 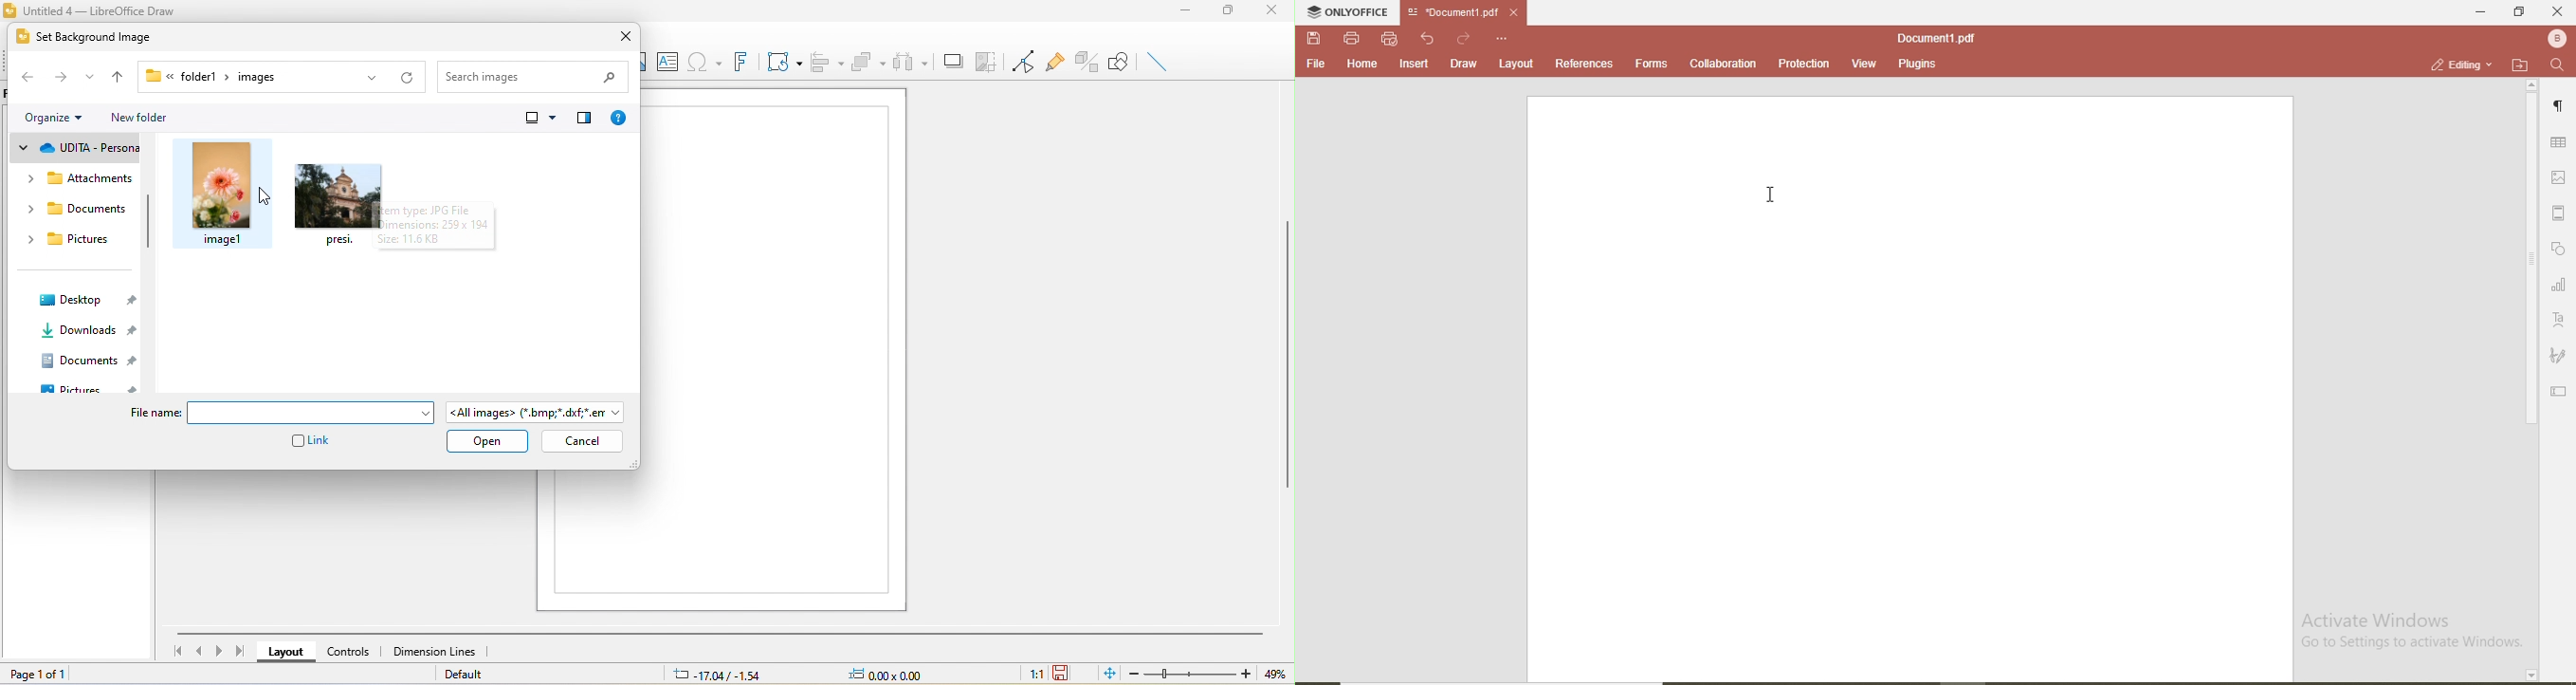 I want to click on scroll bar, so click(x=2529, y=264).